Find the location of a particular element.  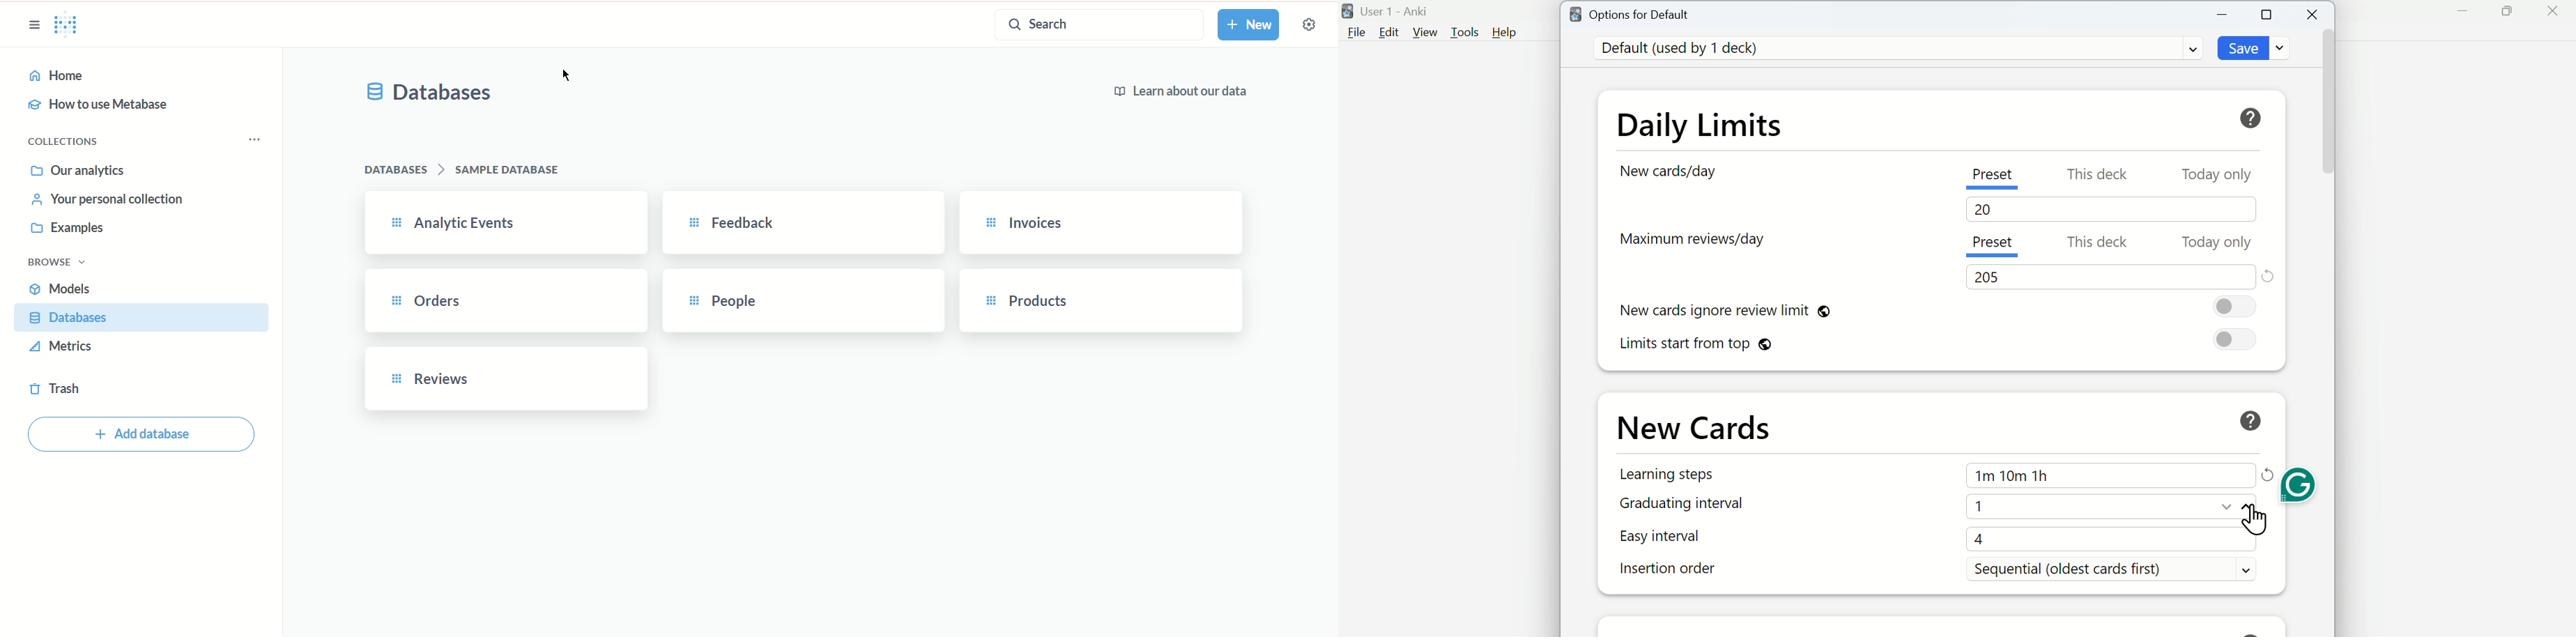

Minimize is located at coordinates (2460, 15).